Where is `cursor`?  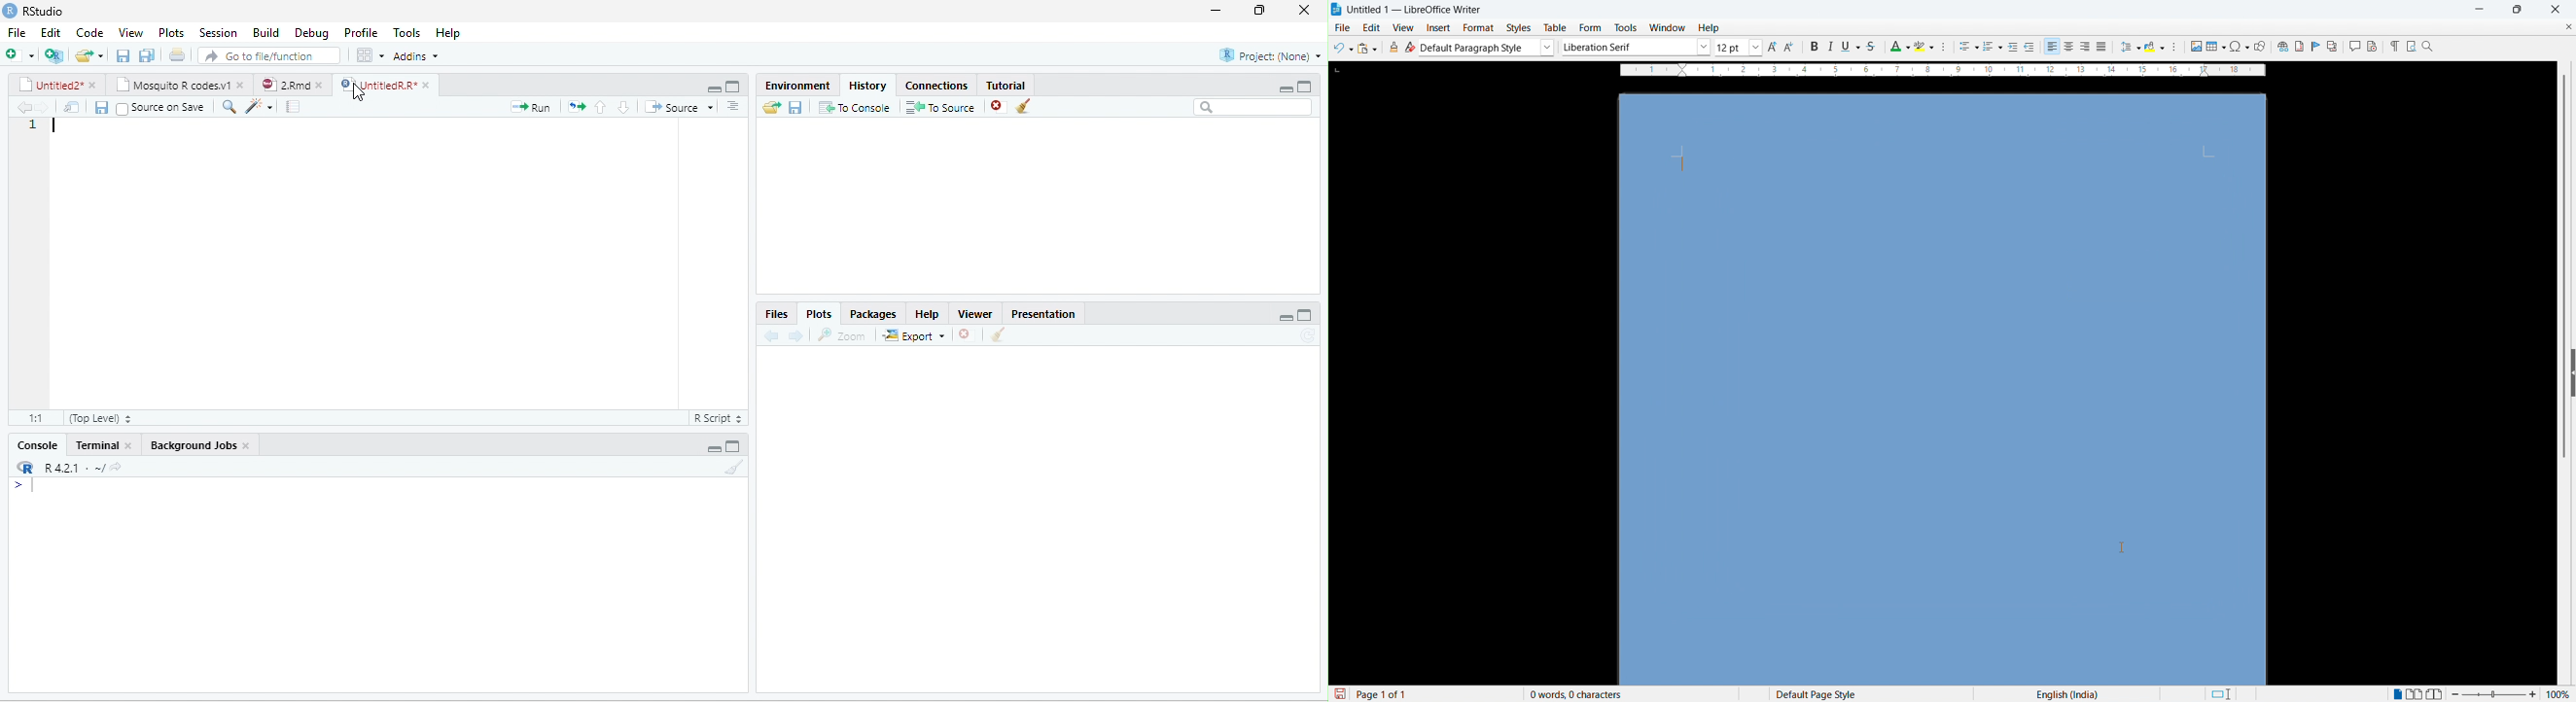 cursor is located at coordinates (367, 91).